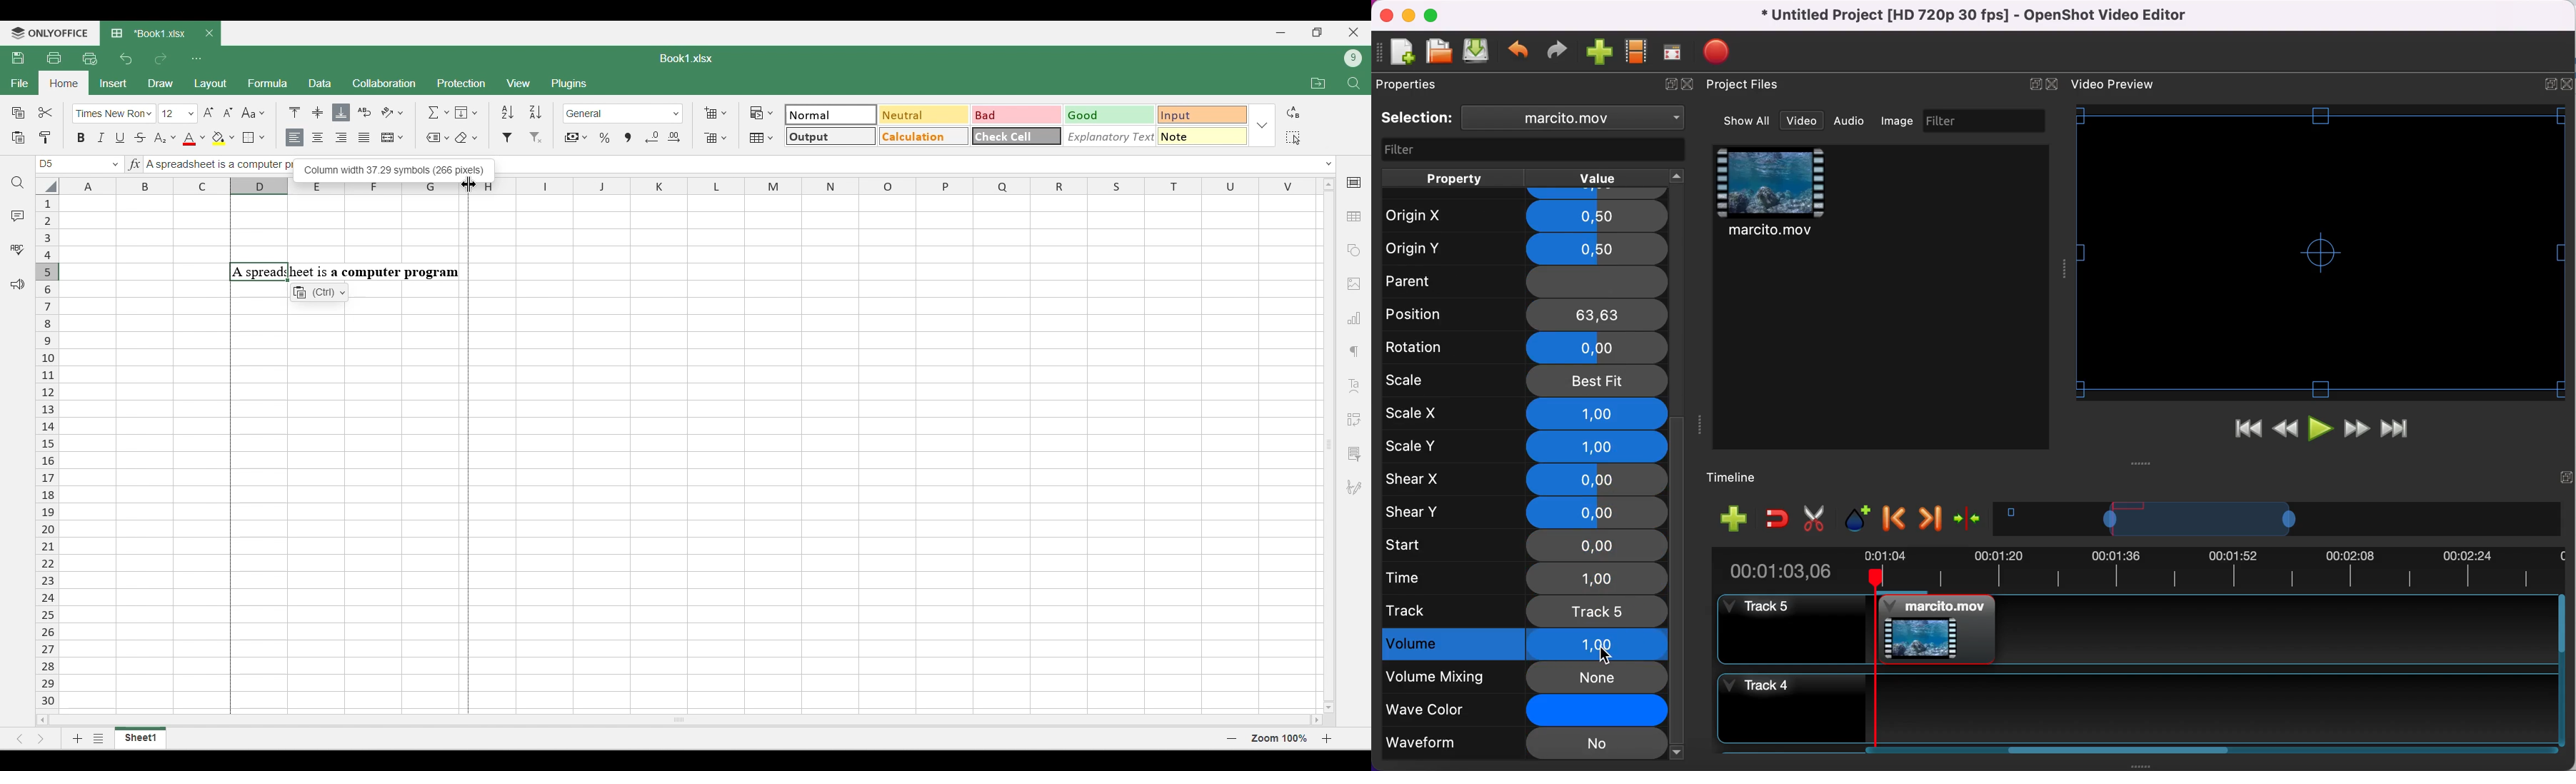  Describe the element at coordinates (196, 59) in the screenshot. I see `Customize quick access toolbar` at that location.